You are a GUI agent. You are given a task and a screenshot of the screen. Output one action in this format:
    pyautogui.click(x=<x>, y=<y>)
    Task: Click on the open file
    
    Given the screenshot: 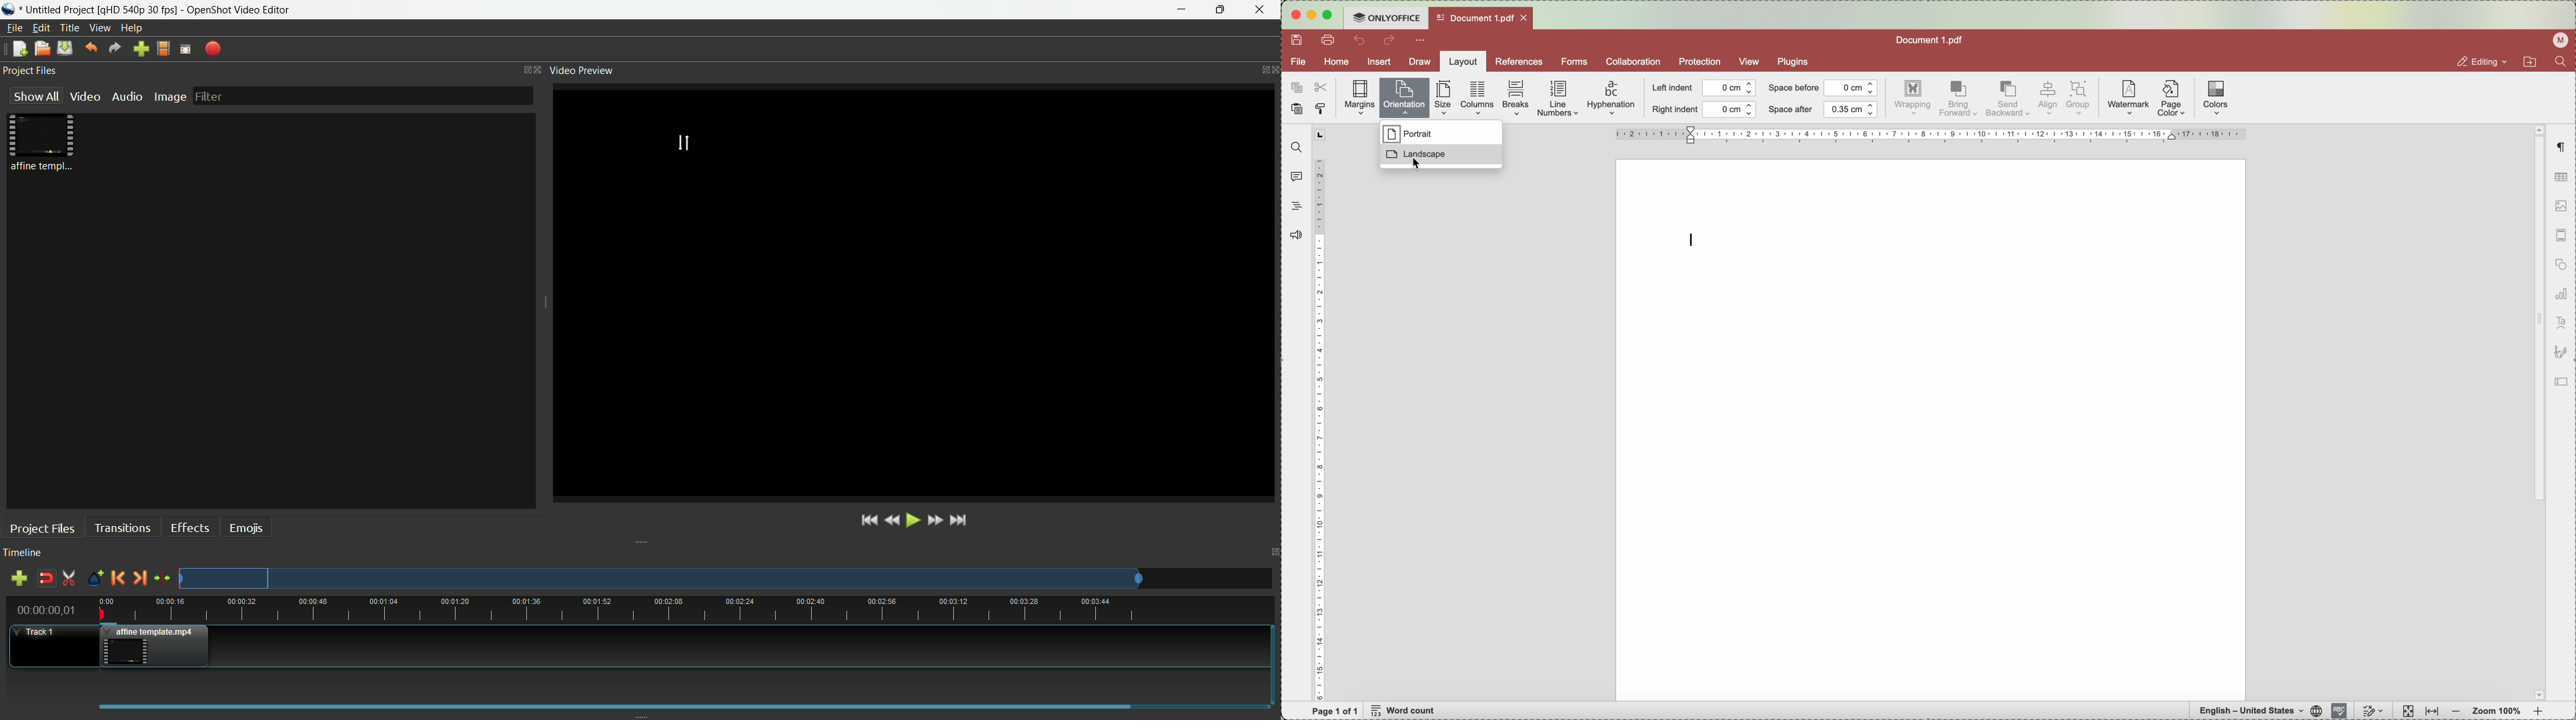 What is the action you would take?
    pyautogui.click(x=1480, y=18)
    